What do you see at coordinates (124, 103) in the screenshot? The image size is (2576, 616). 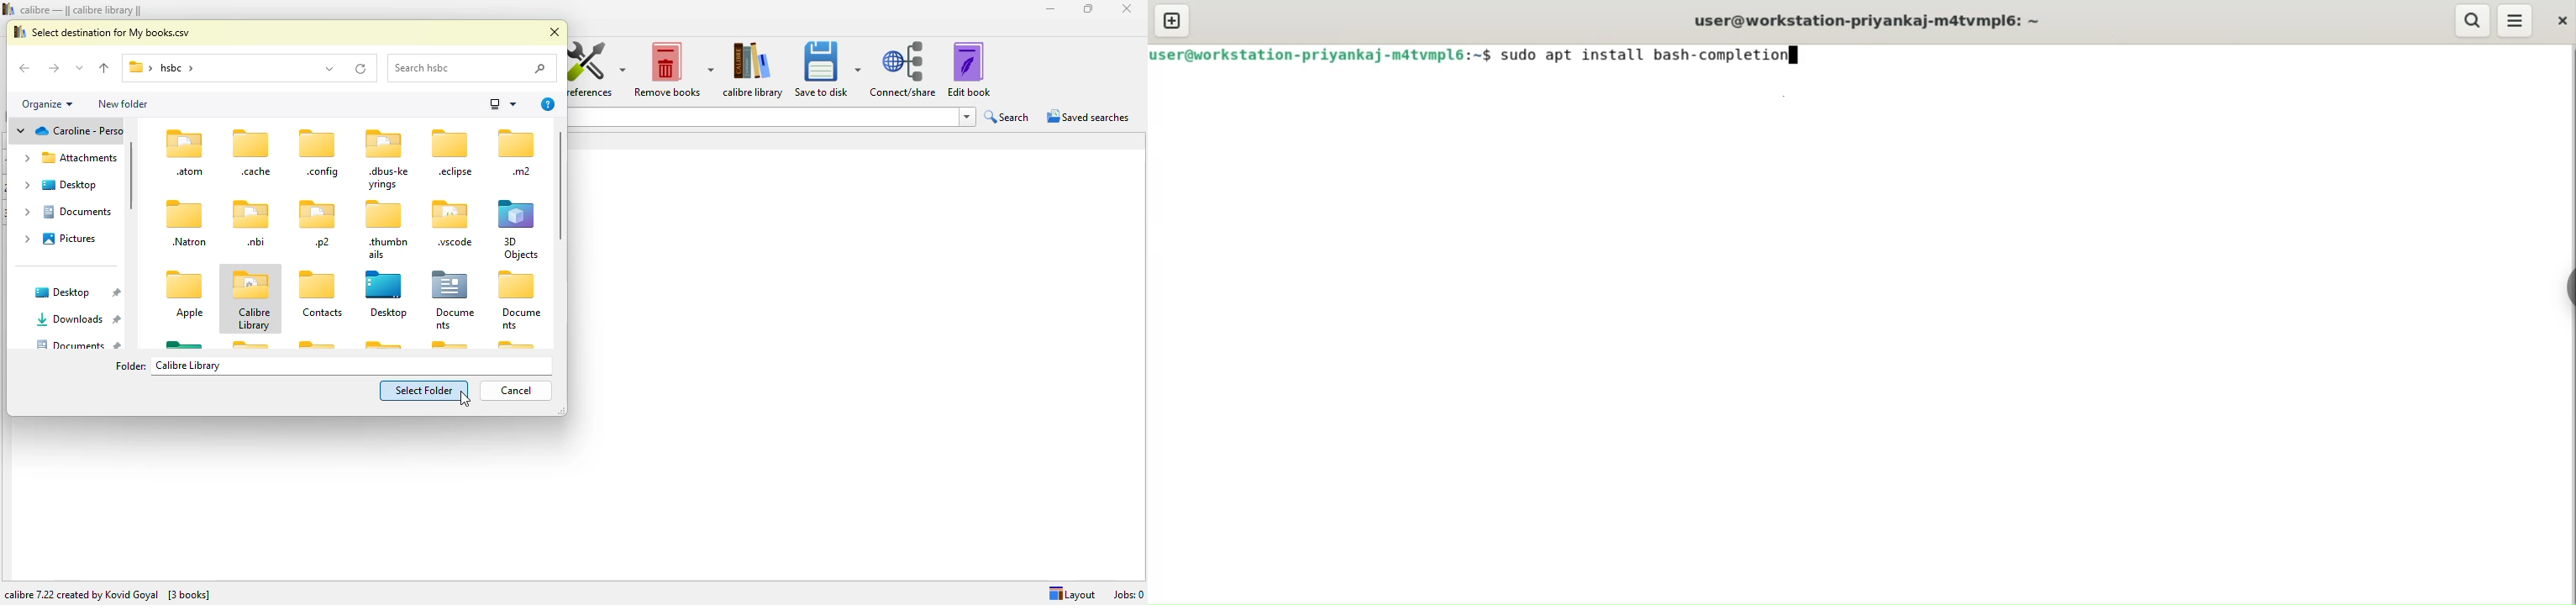 I see `new folder` at bounding box center [124, 103].